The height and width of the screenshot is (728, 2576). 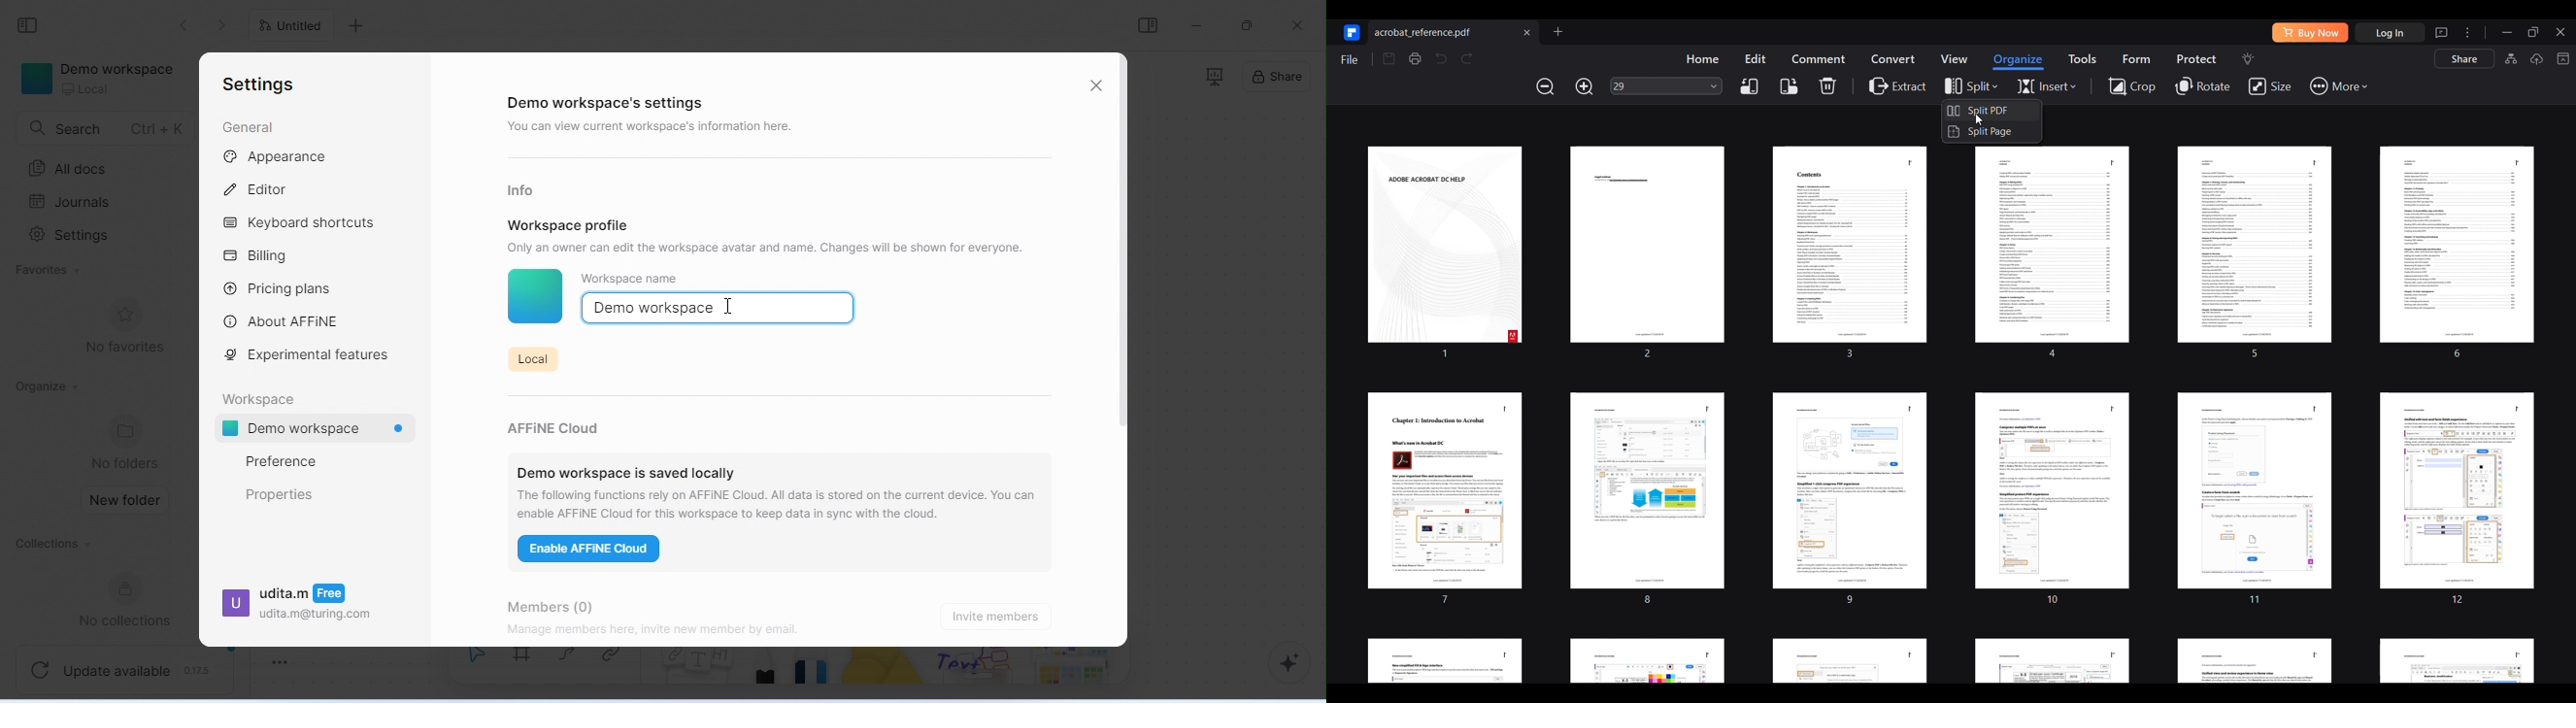 I want to click on pencil, so click(x=767, y=673).